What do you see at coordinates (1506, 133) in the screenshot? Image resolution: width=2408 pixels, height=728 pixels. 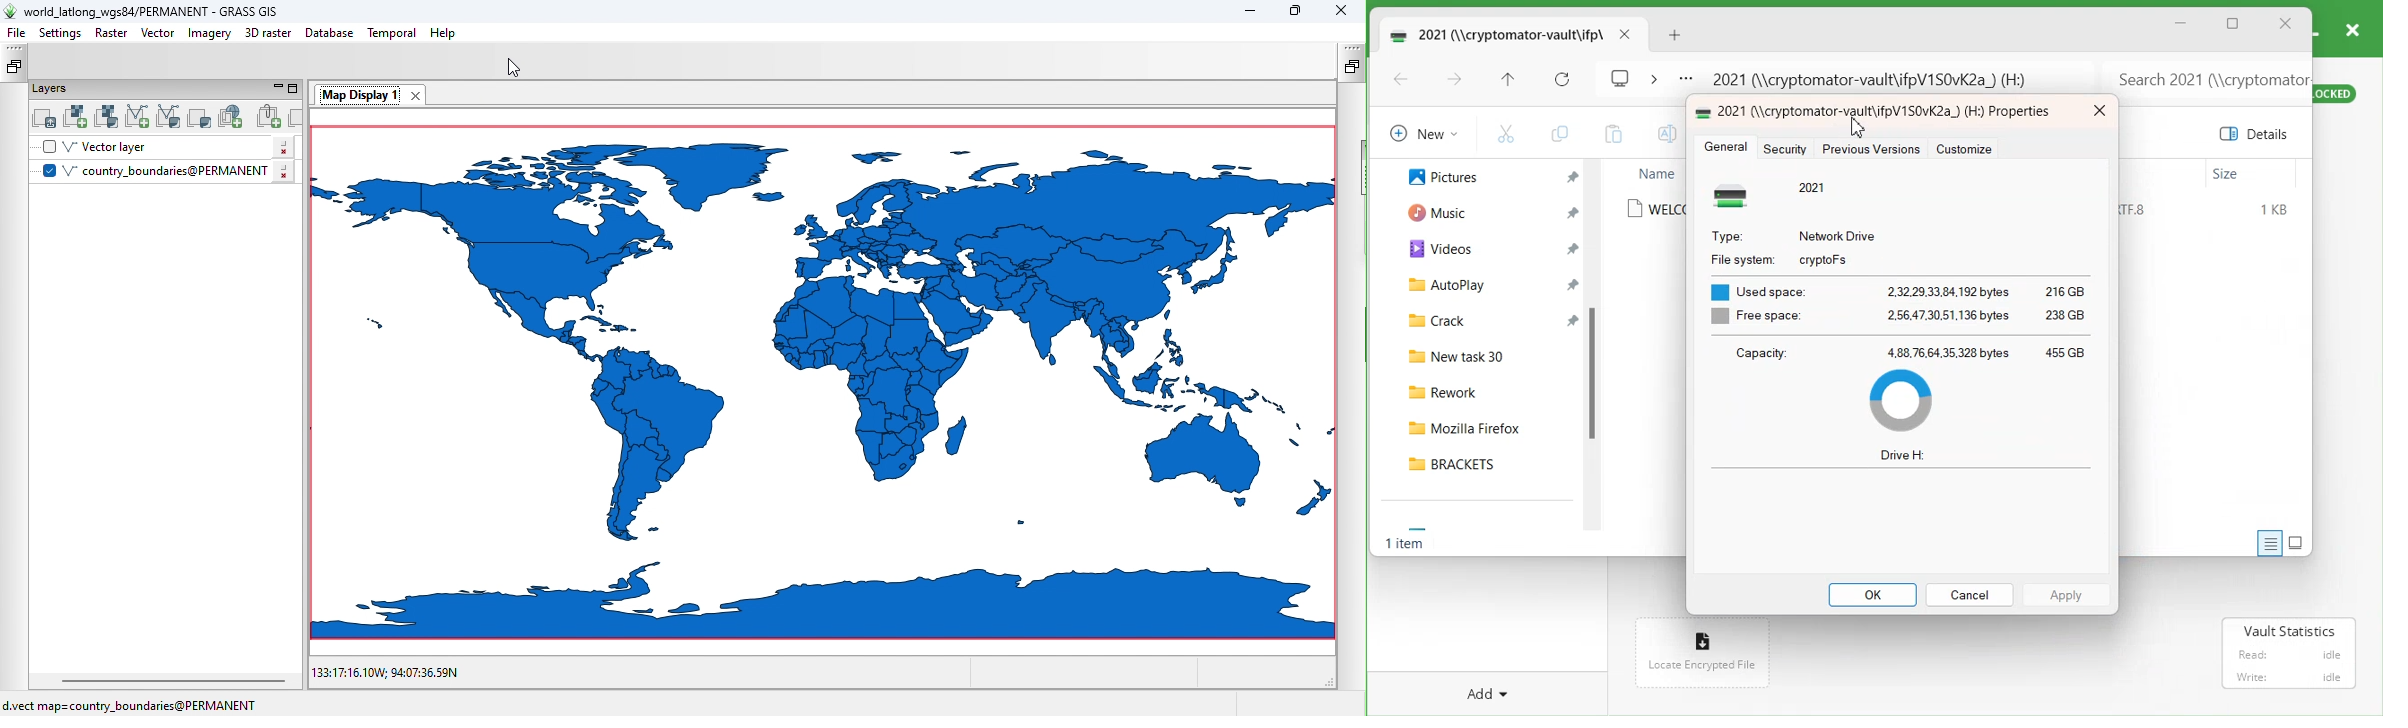 I see `Cut` at bounding box center [1506, 133].